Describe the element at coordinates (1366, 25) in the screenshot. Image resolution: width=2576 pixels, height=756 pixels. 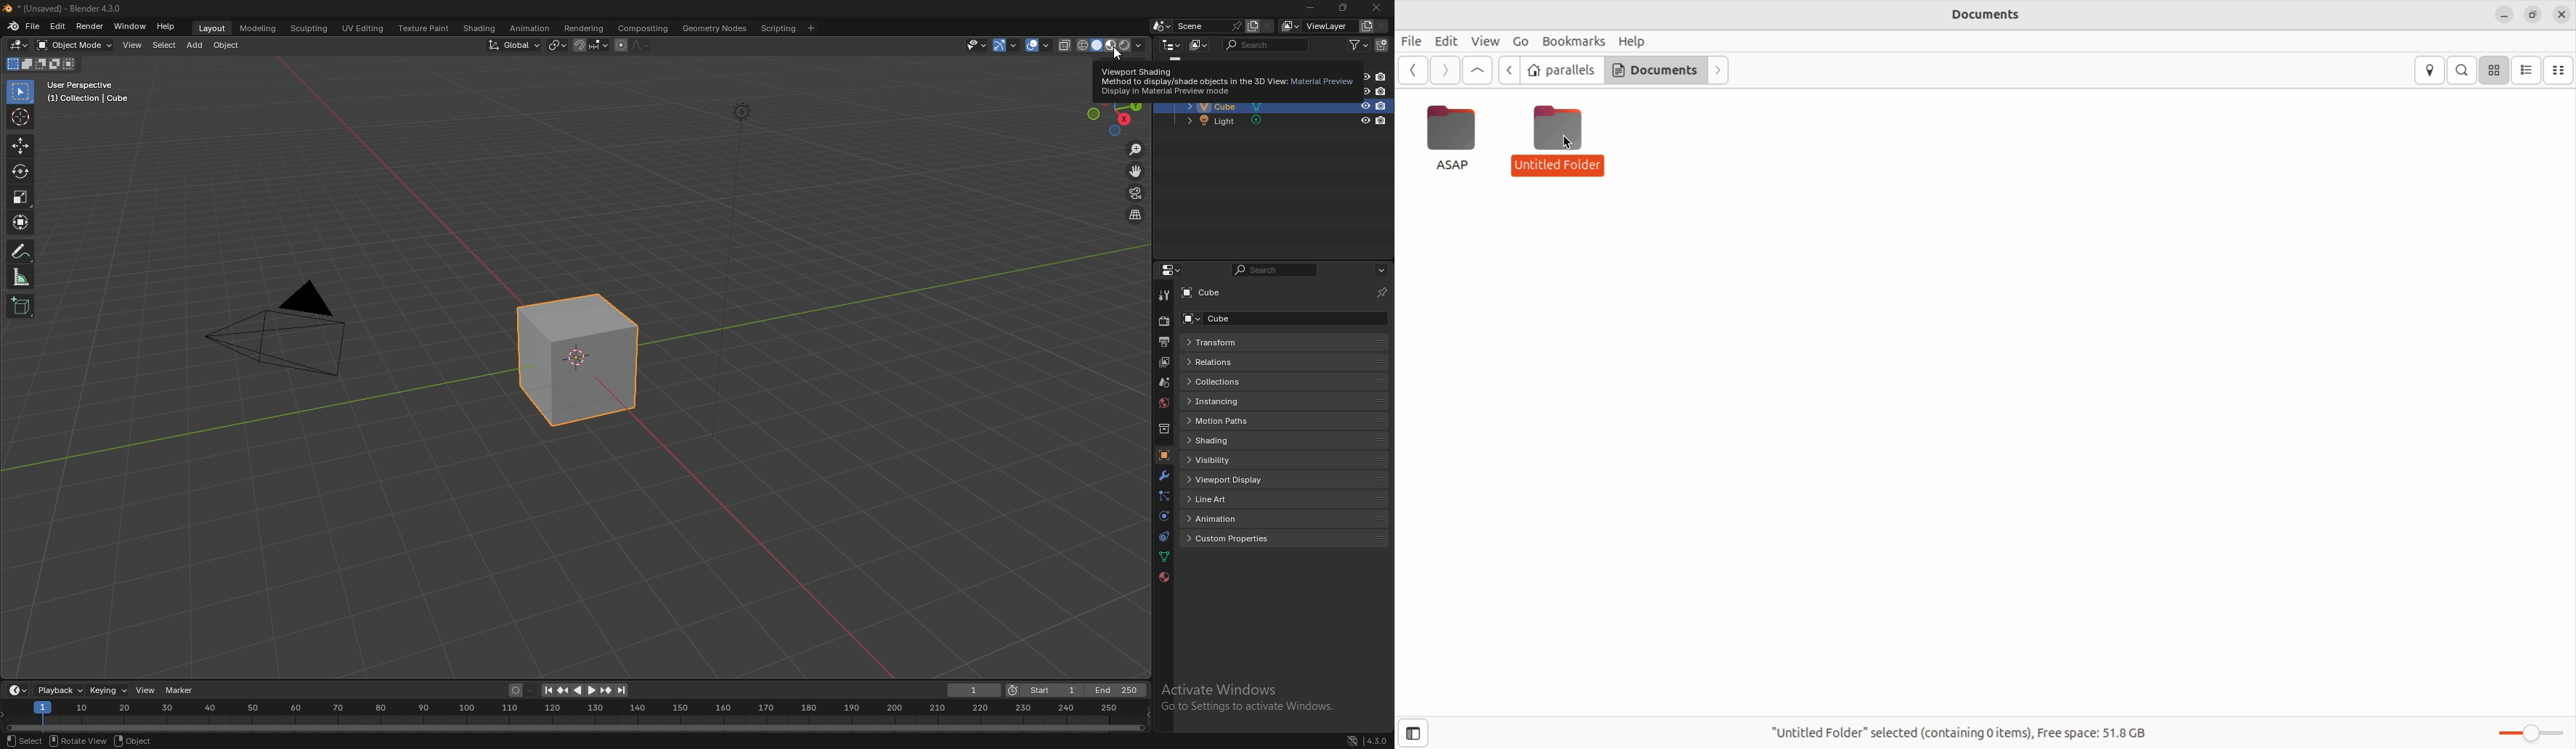
I see `add viewlayer` at that location.